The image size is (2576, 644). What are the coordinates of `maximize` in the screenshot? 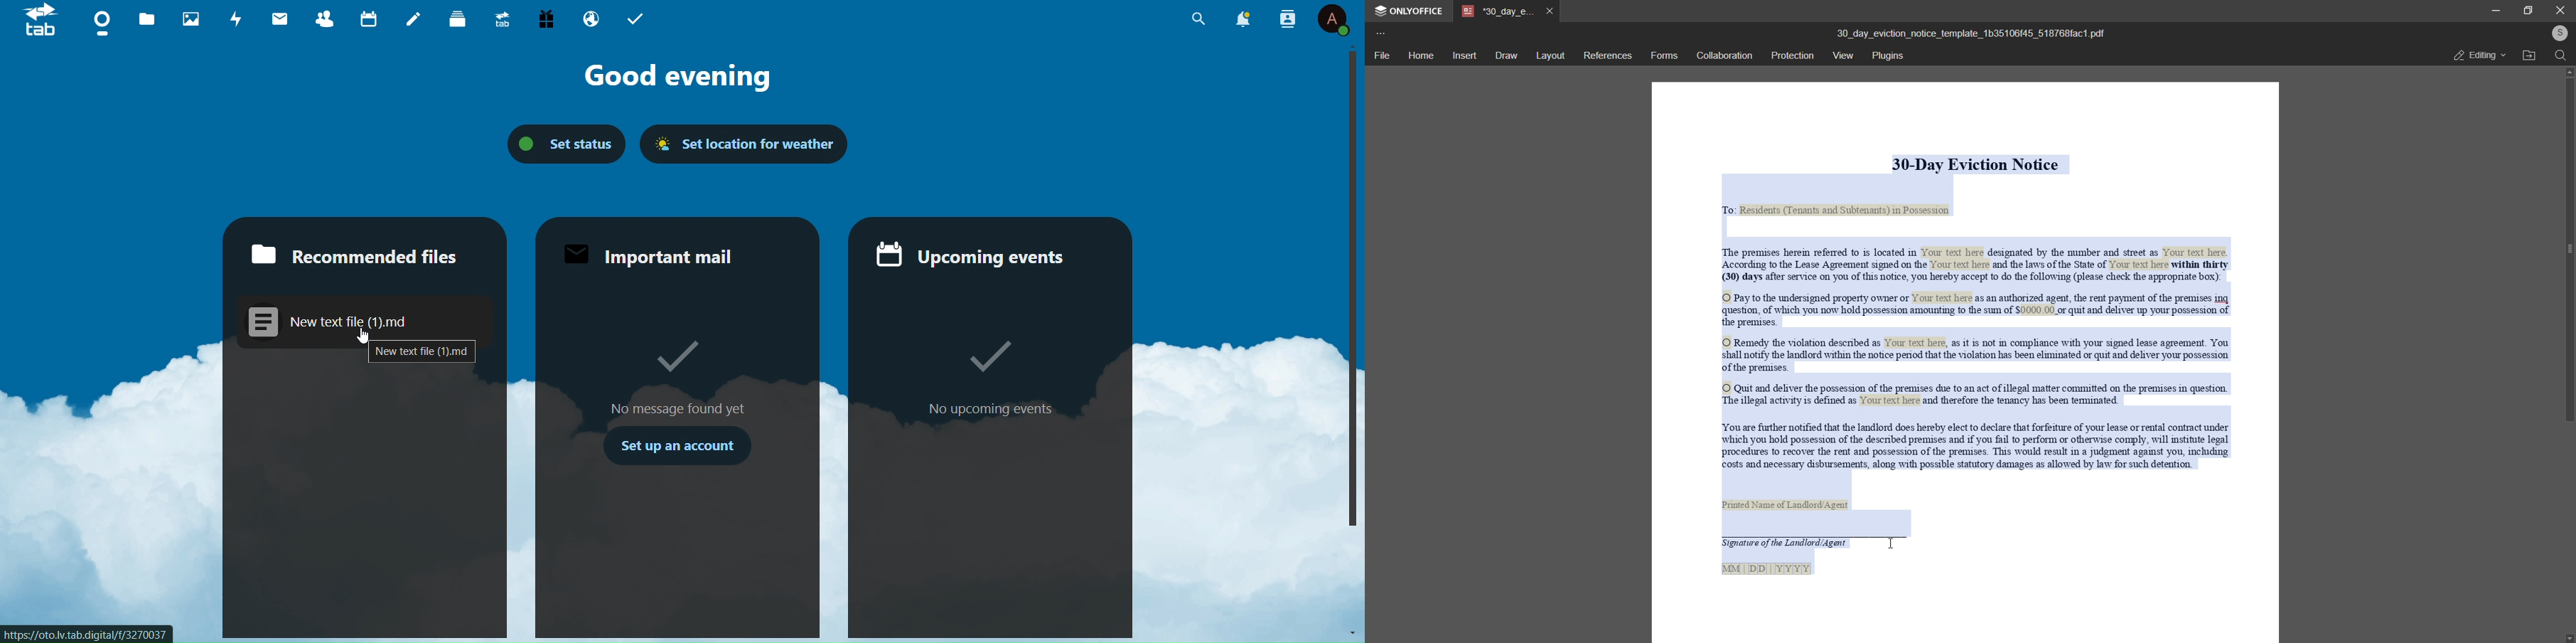 It's located at (2529, 10).